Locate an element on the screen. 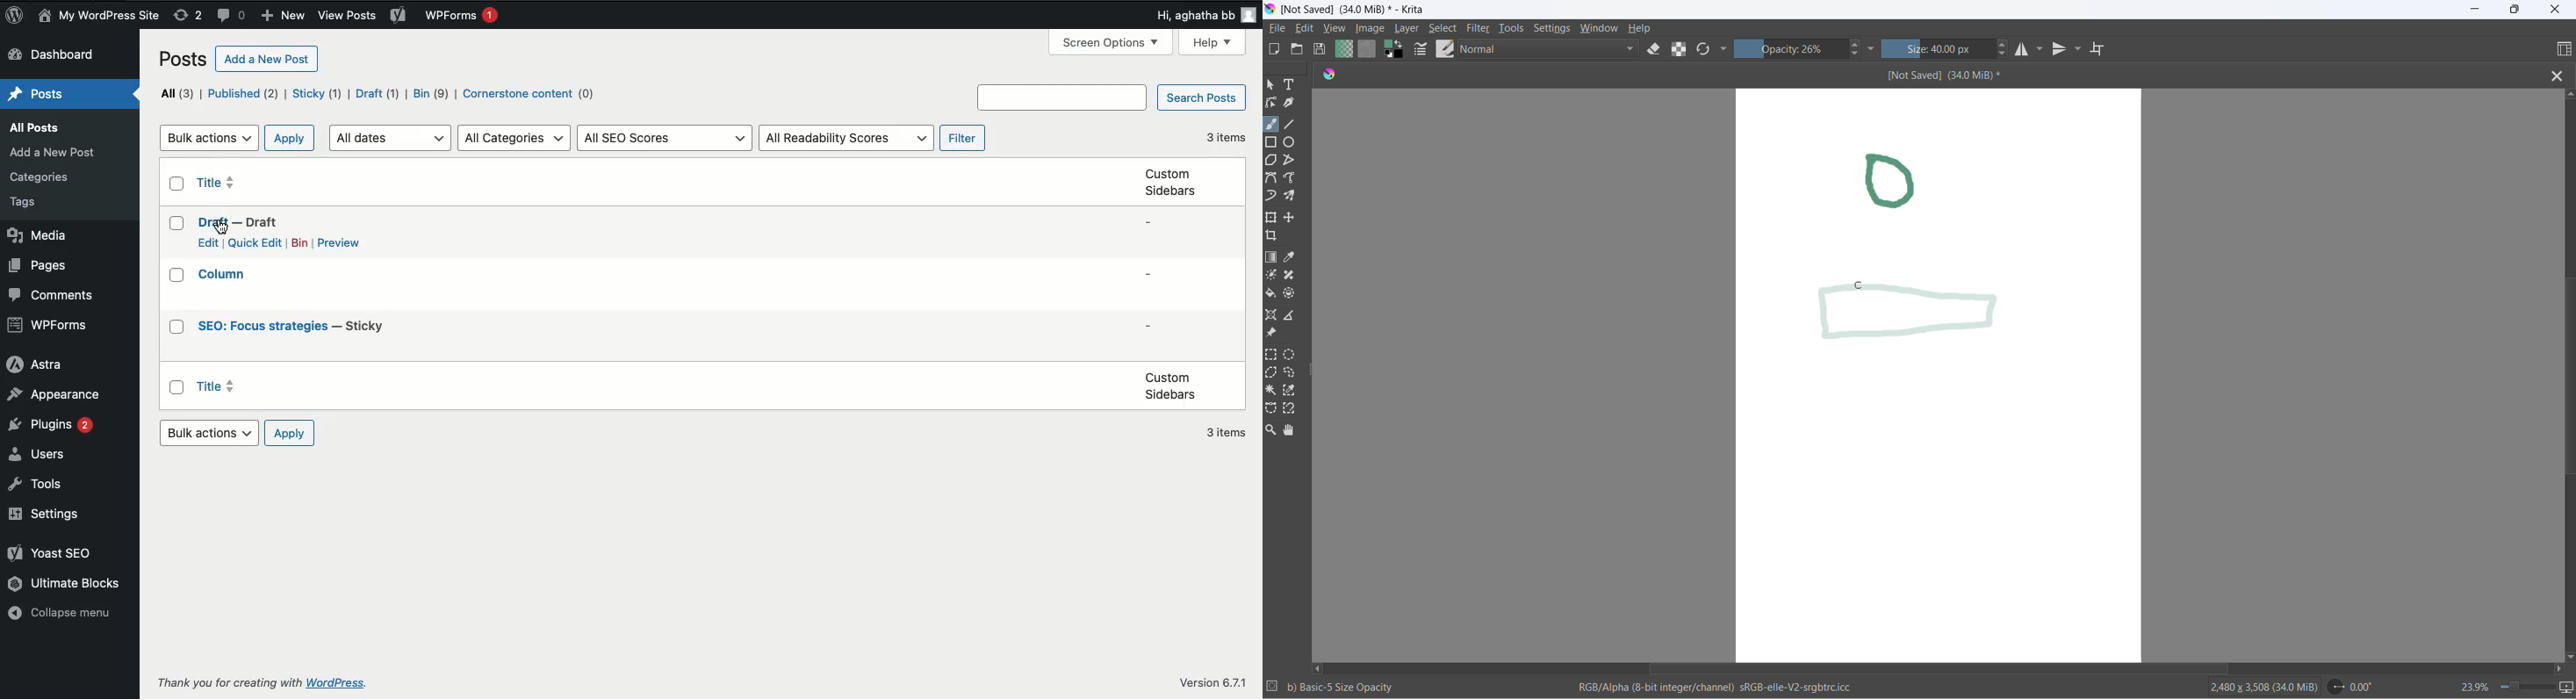 The height and width of the screenshot is (700, 2576). vertical scroll bar is located at coordinates (2565, 388).